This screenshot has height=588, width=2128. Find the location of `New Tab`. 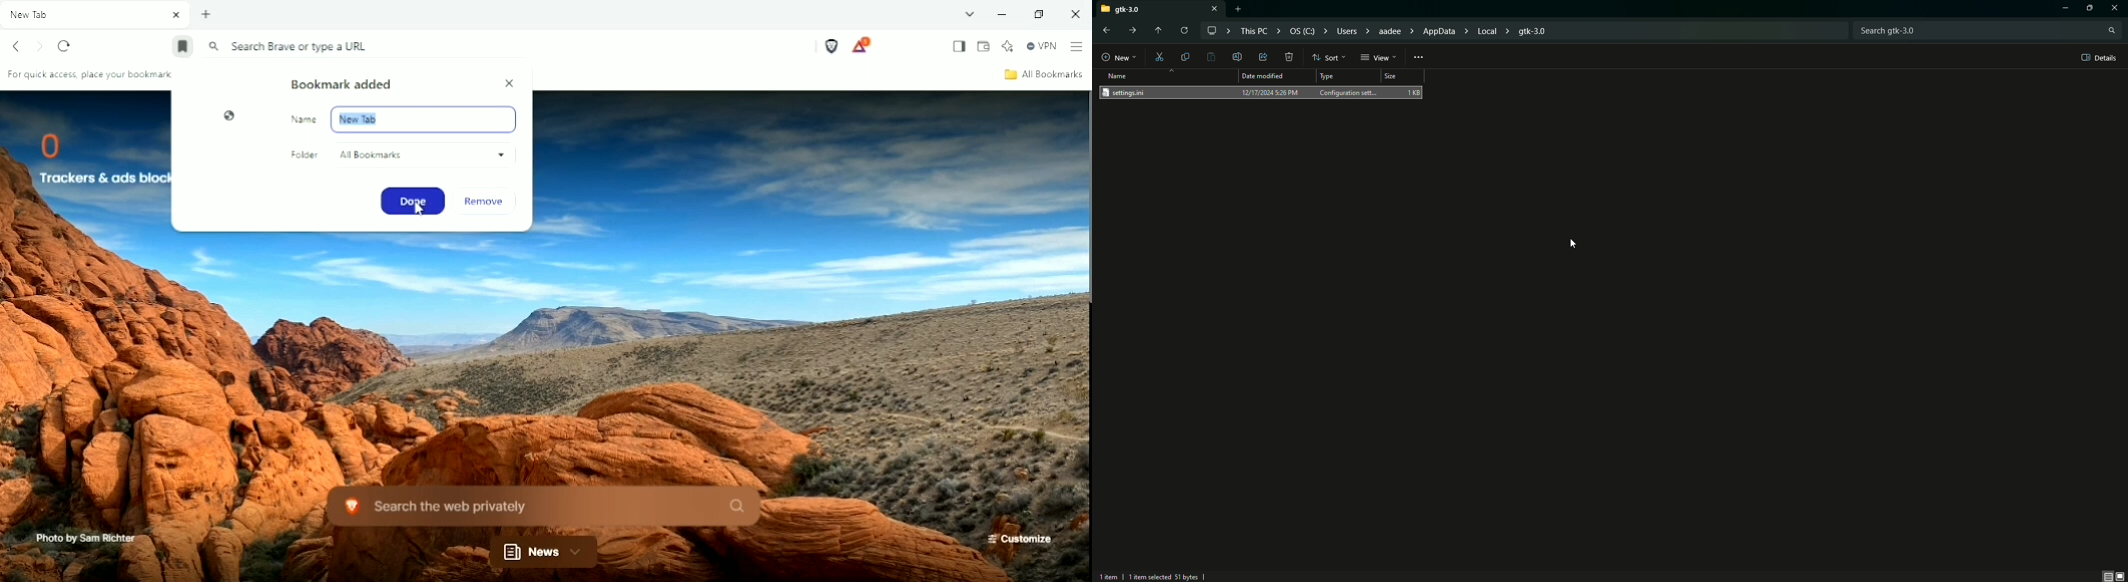

New Tab is located at coordinates (206, 15).